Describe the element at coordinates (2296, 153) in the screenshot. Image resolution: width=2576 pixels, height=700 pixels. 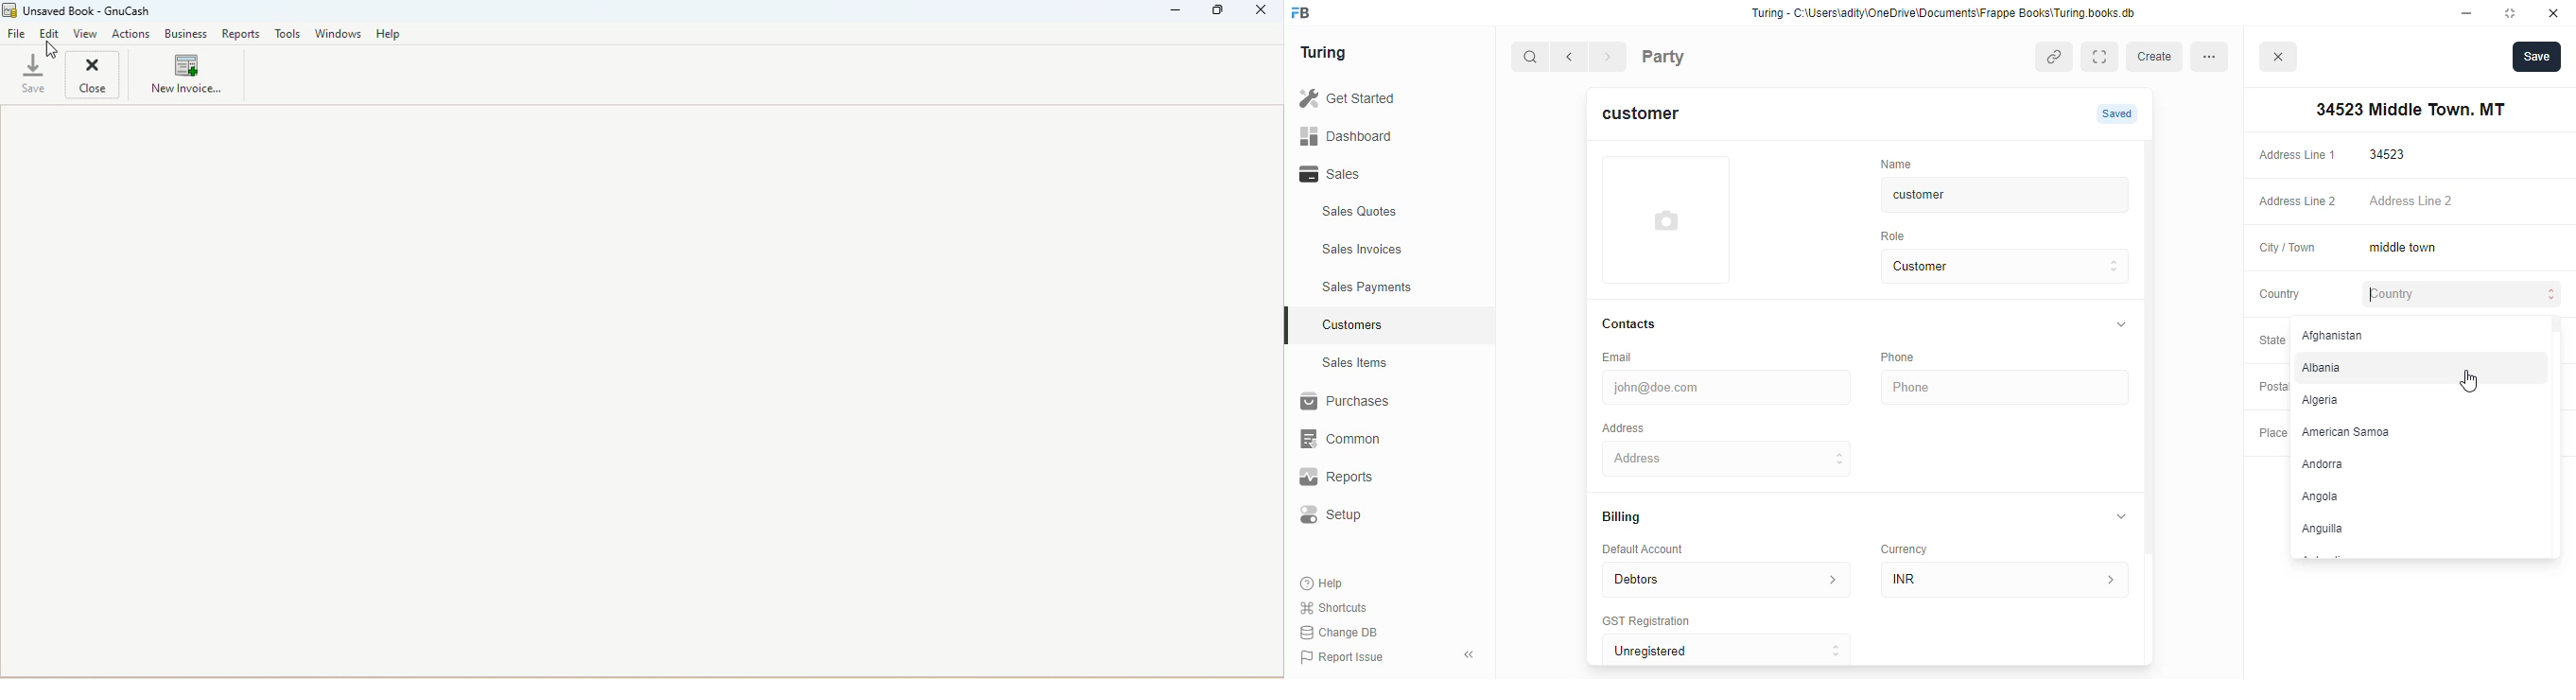
I see `Address Line 1` at that location.